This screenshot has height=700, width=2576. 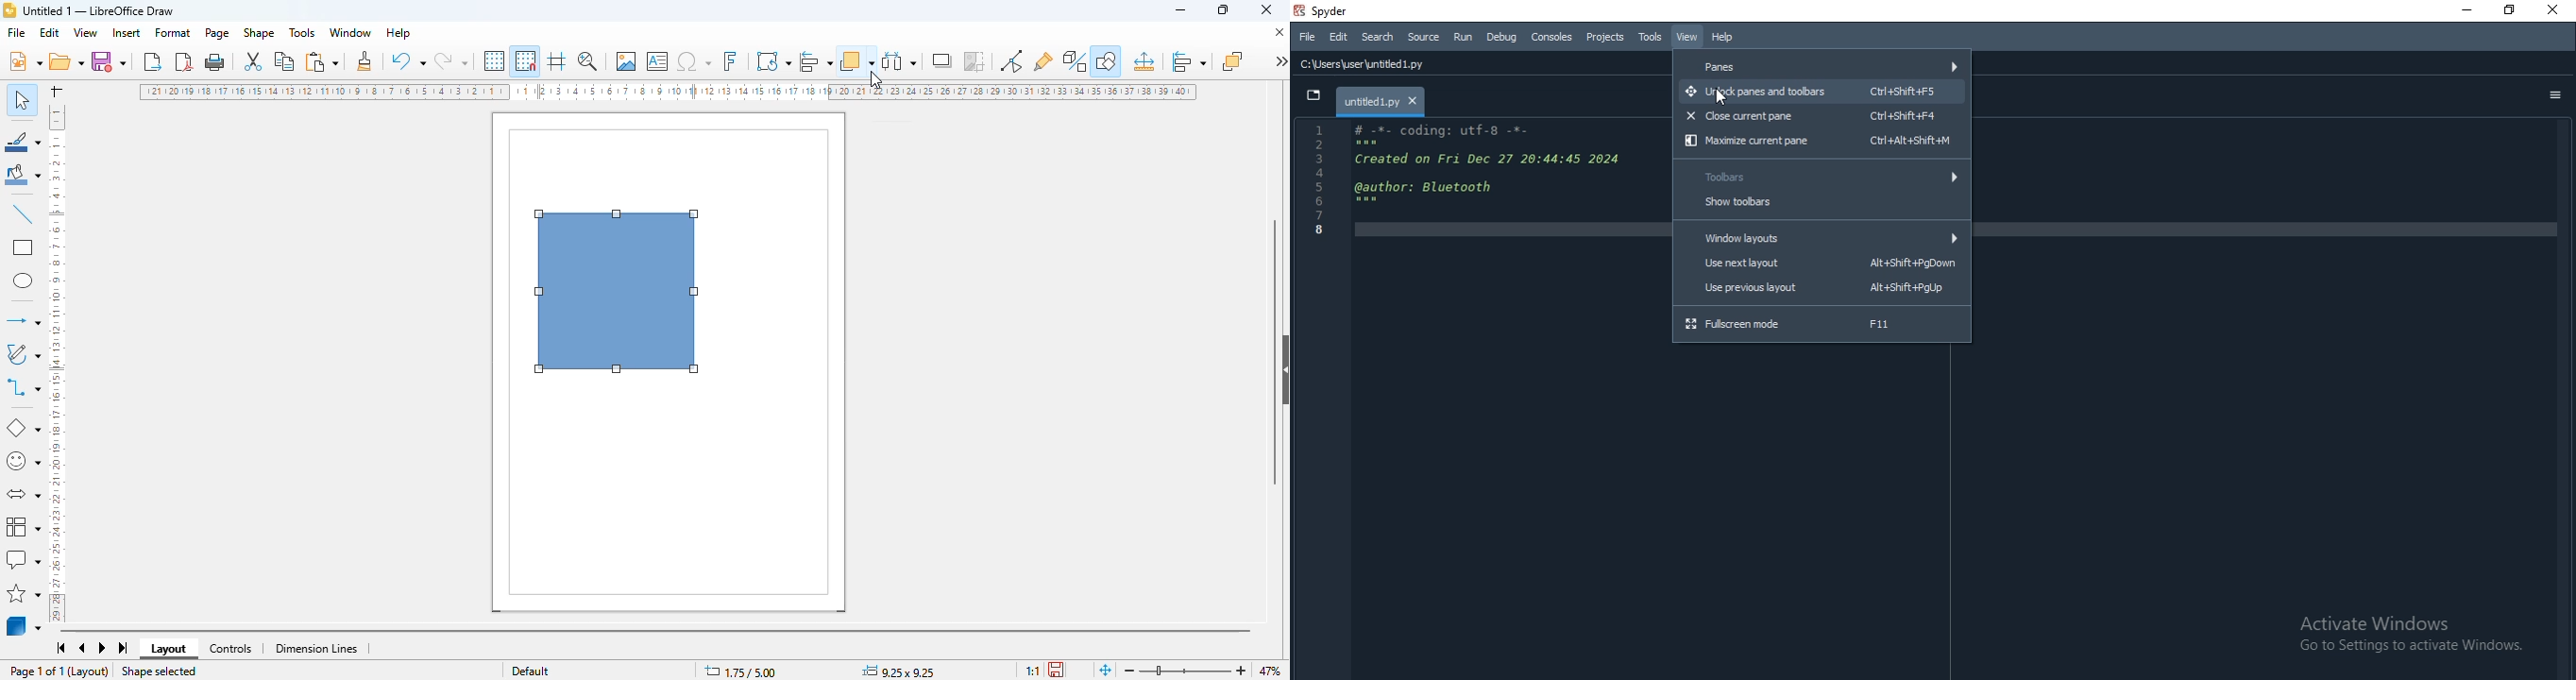 I want to click on rectangle, so click(x=22, y=247).